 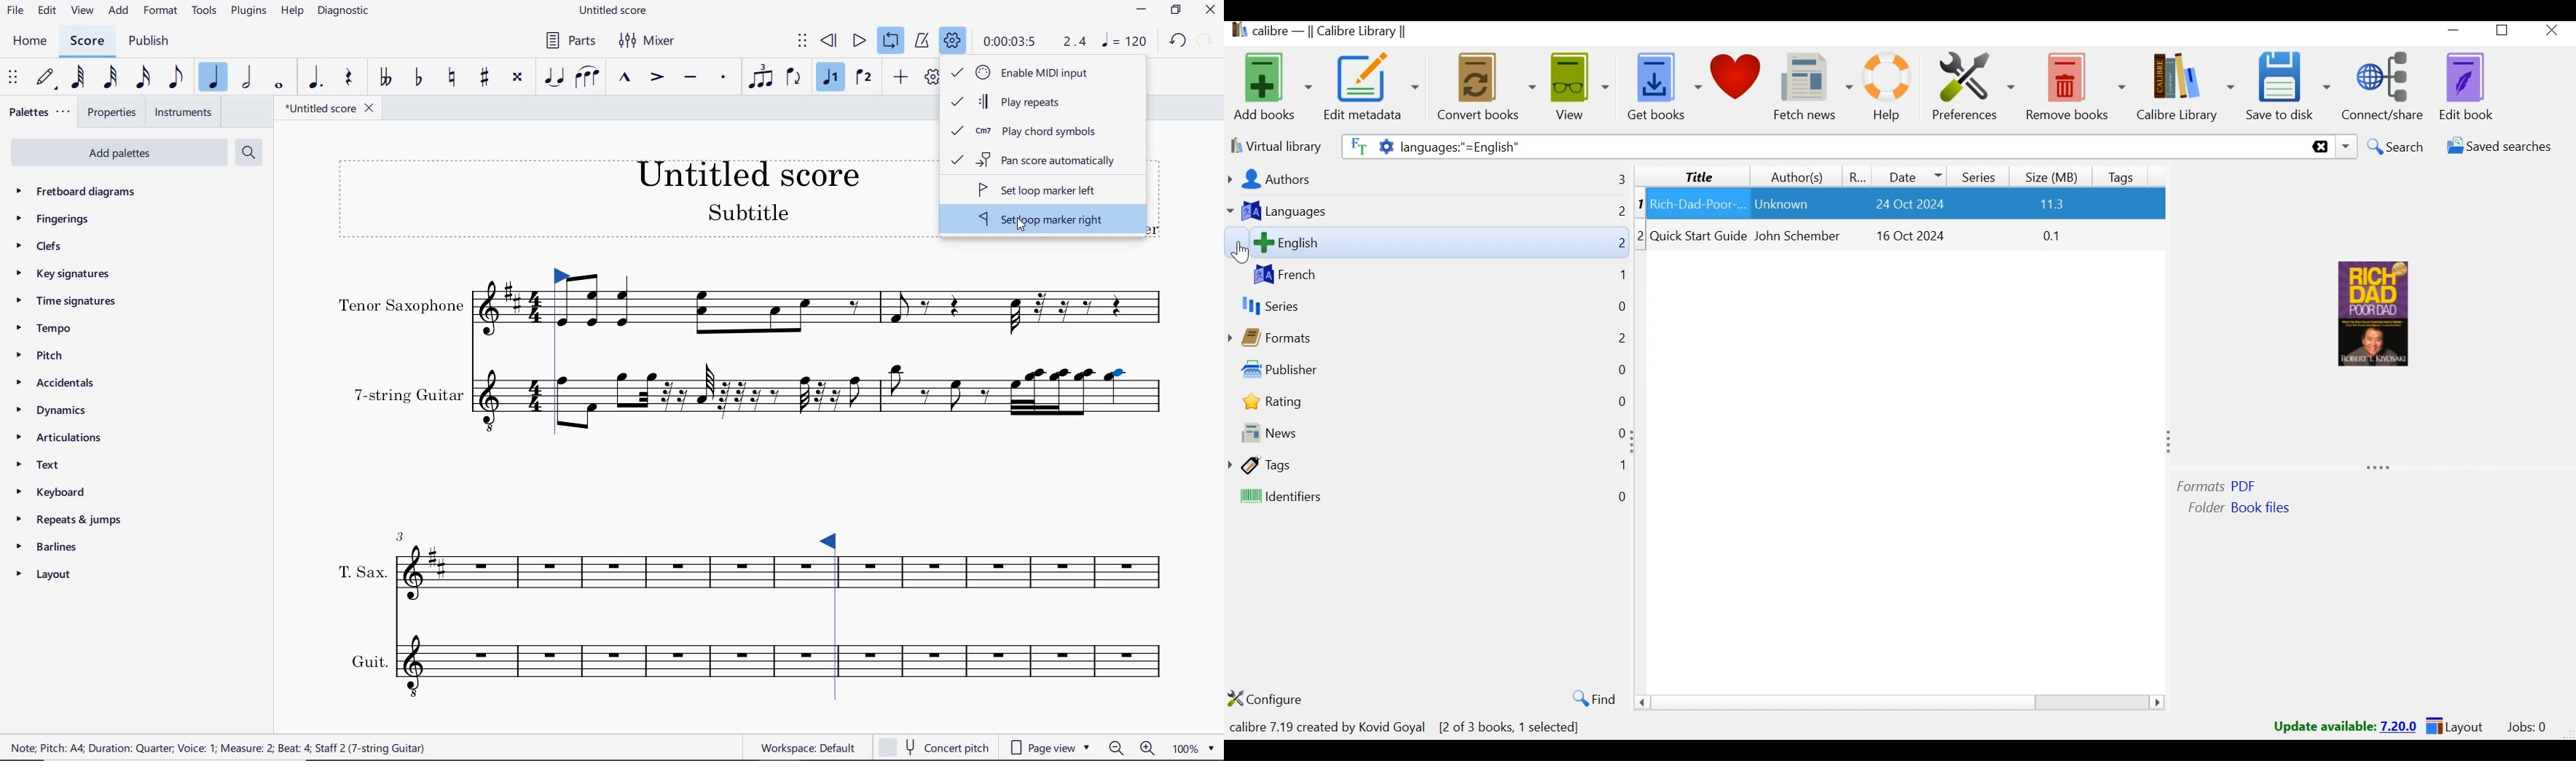 I want to click on Authors, so click(x=1795, y=177).